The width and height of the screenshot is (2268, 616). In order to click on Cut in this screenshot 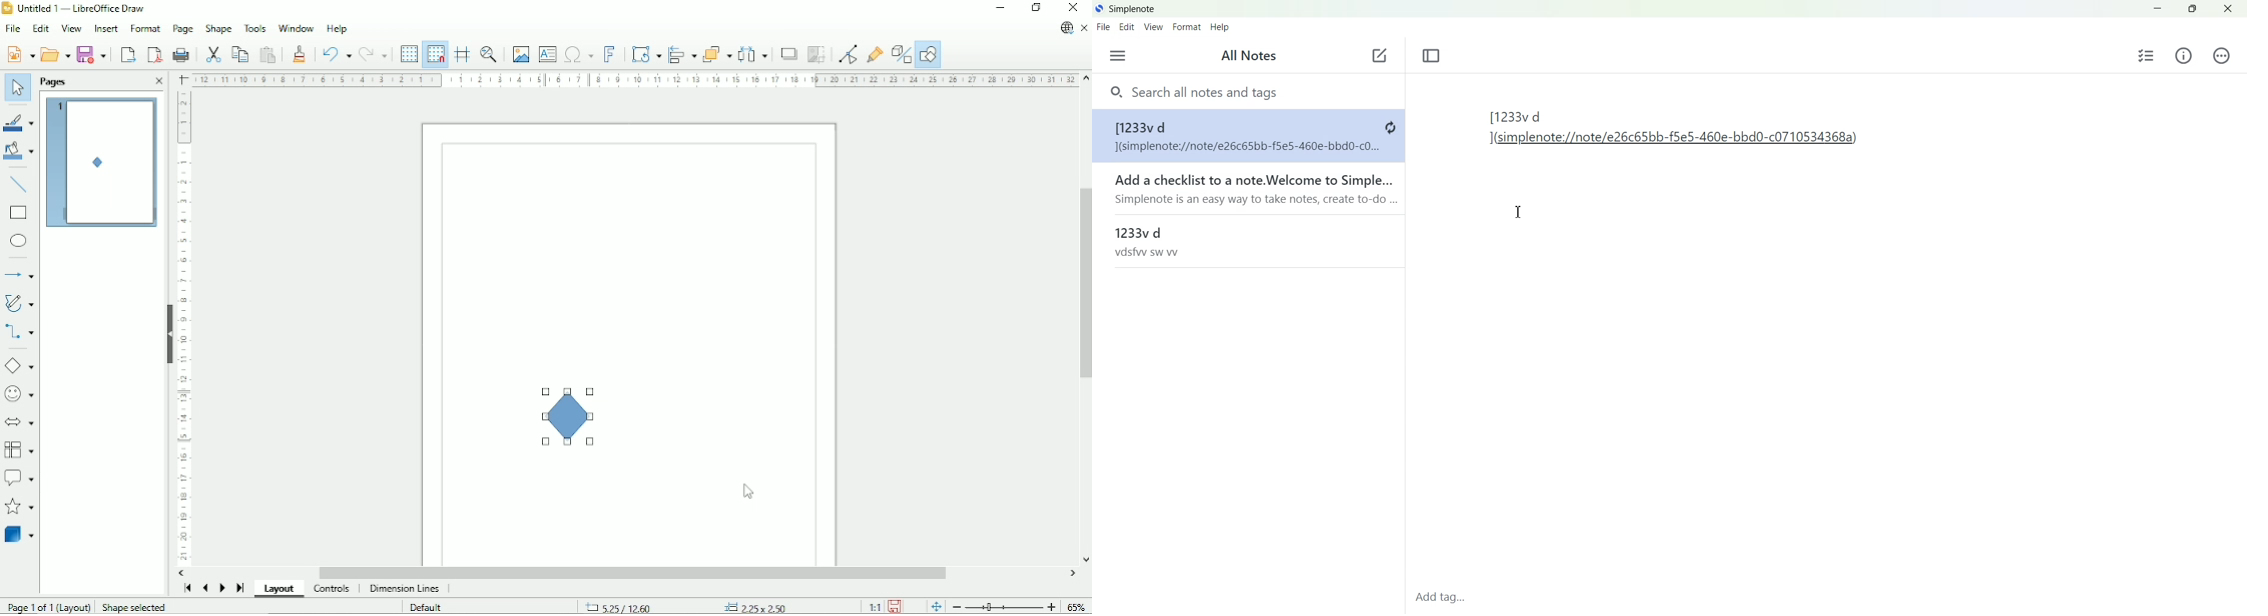, I will do `click(213, 53)`.